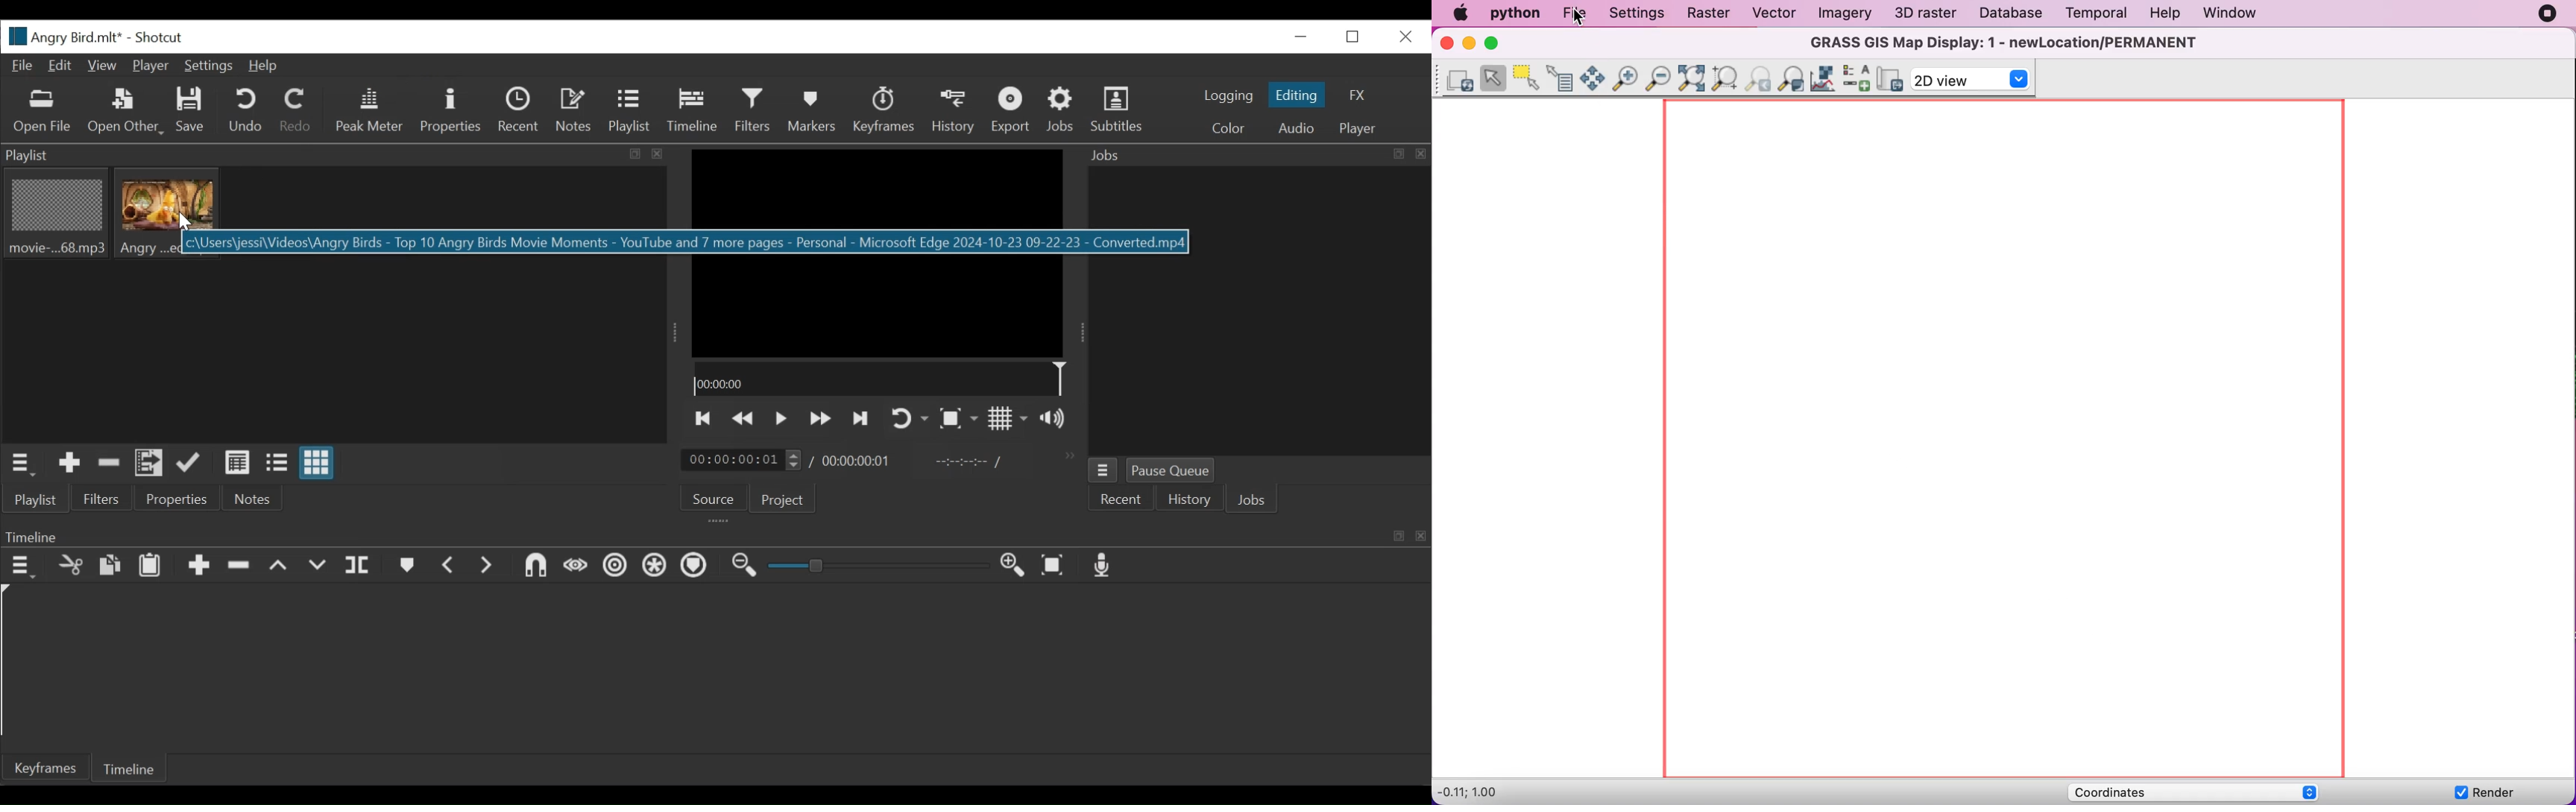 This screenshot has width=2576, height=812. What do you see at coordinates (408, 566) in the screenshot?
I see `Markers` at bounding box center [408, 566].